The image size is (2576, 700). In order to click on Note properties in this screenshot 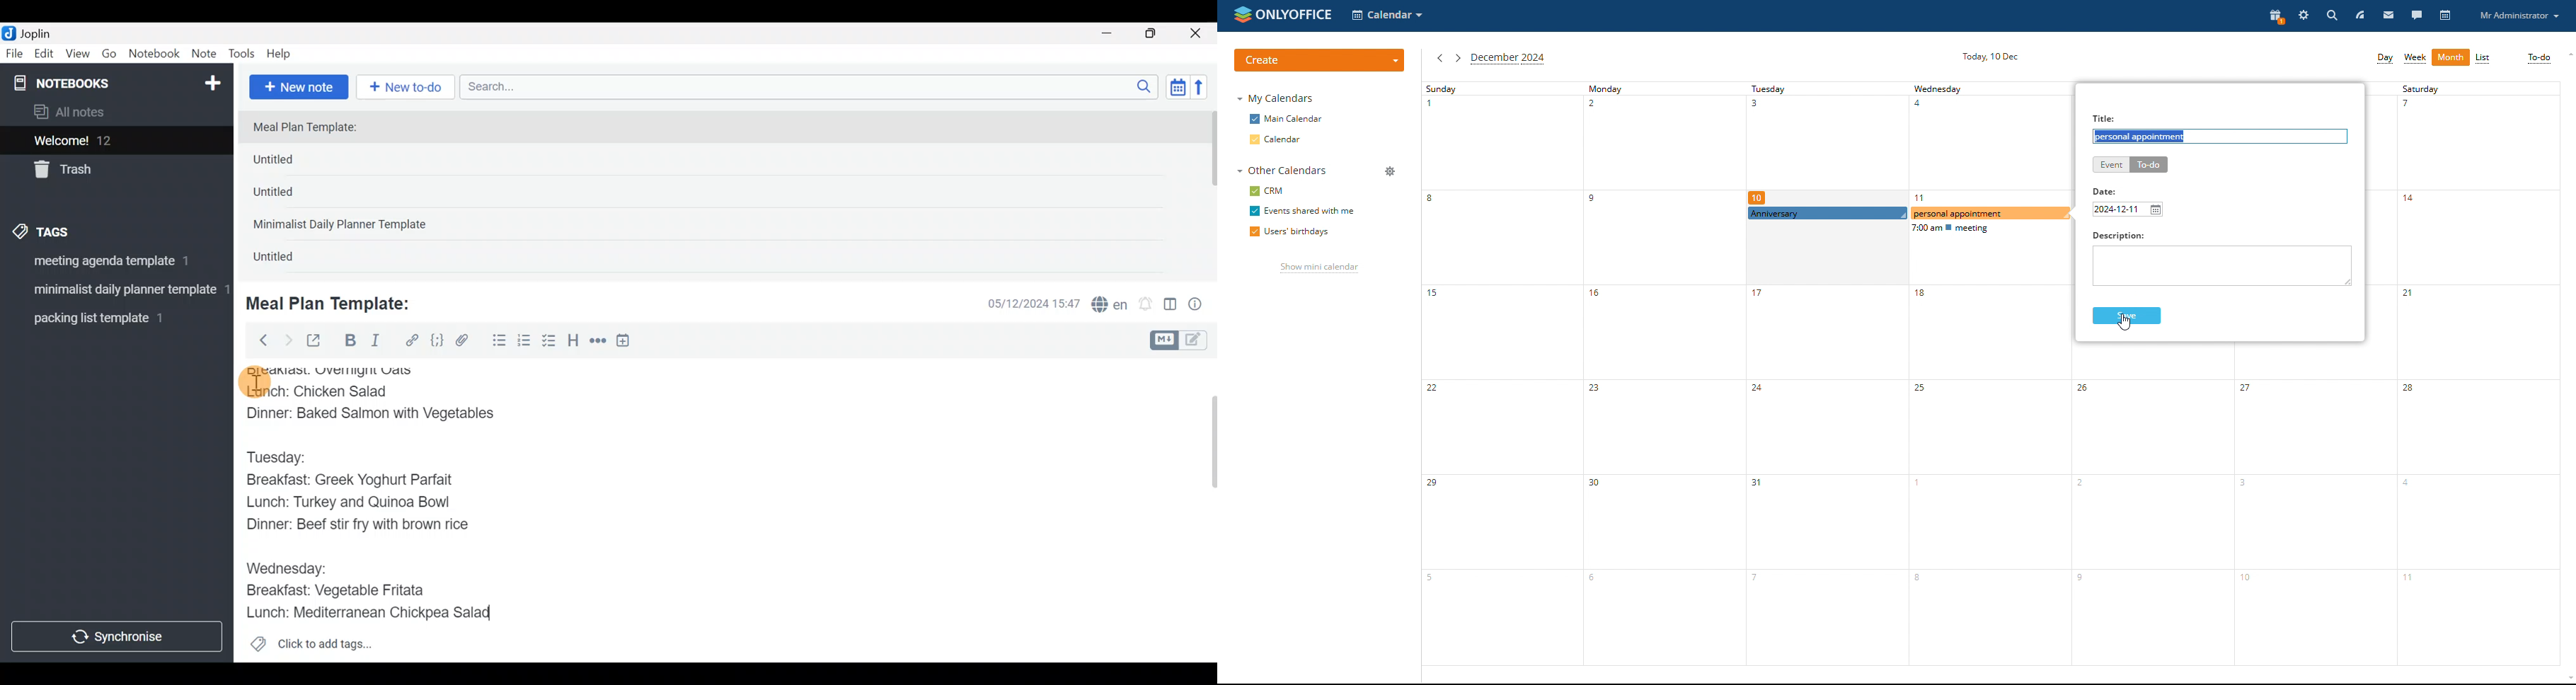, I will do `click(1201, 305)`.